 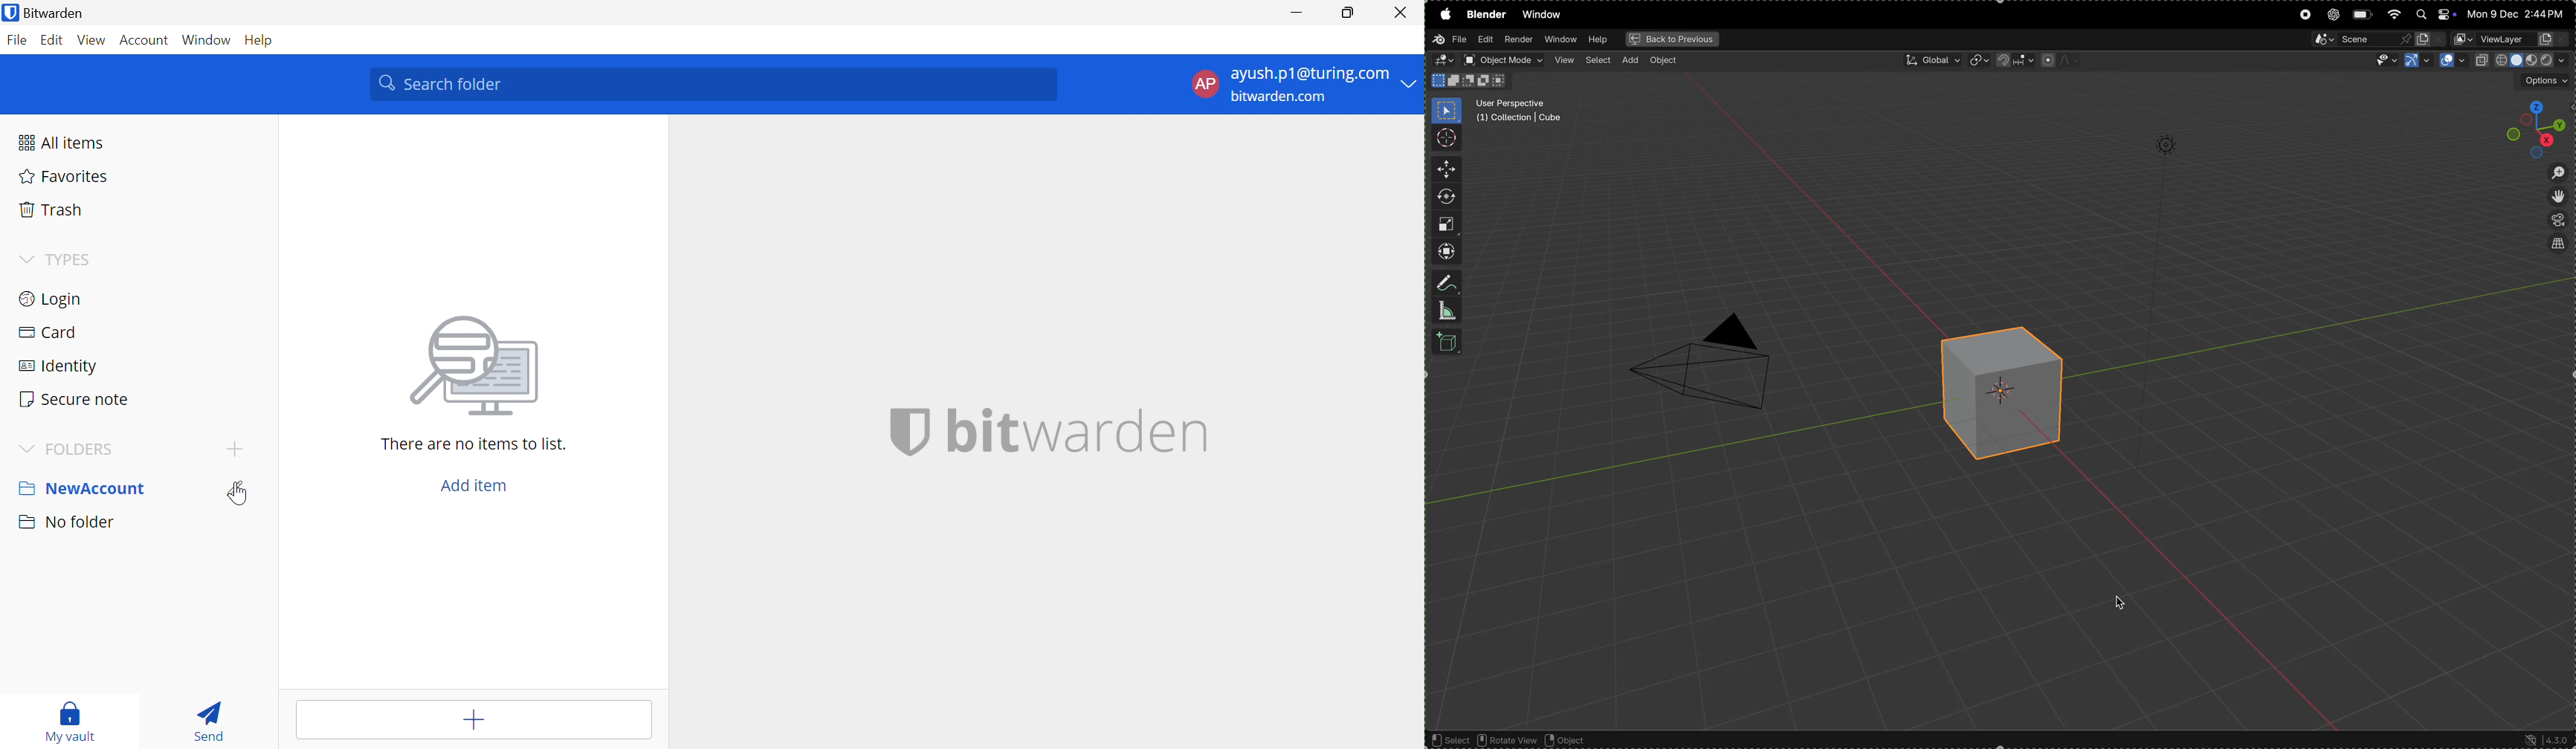 What do you see at coordinates (1444, 196) in the screenshot?
I see `rotate` at bounding box center [1444, 196].